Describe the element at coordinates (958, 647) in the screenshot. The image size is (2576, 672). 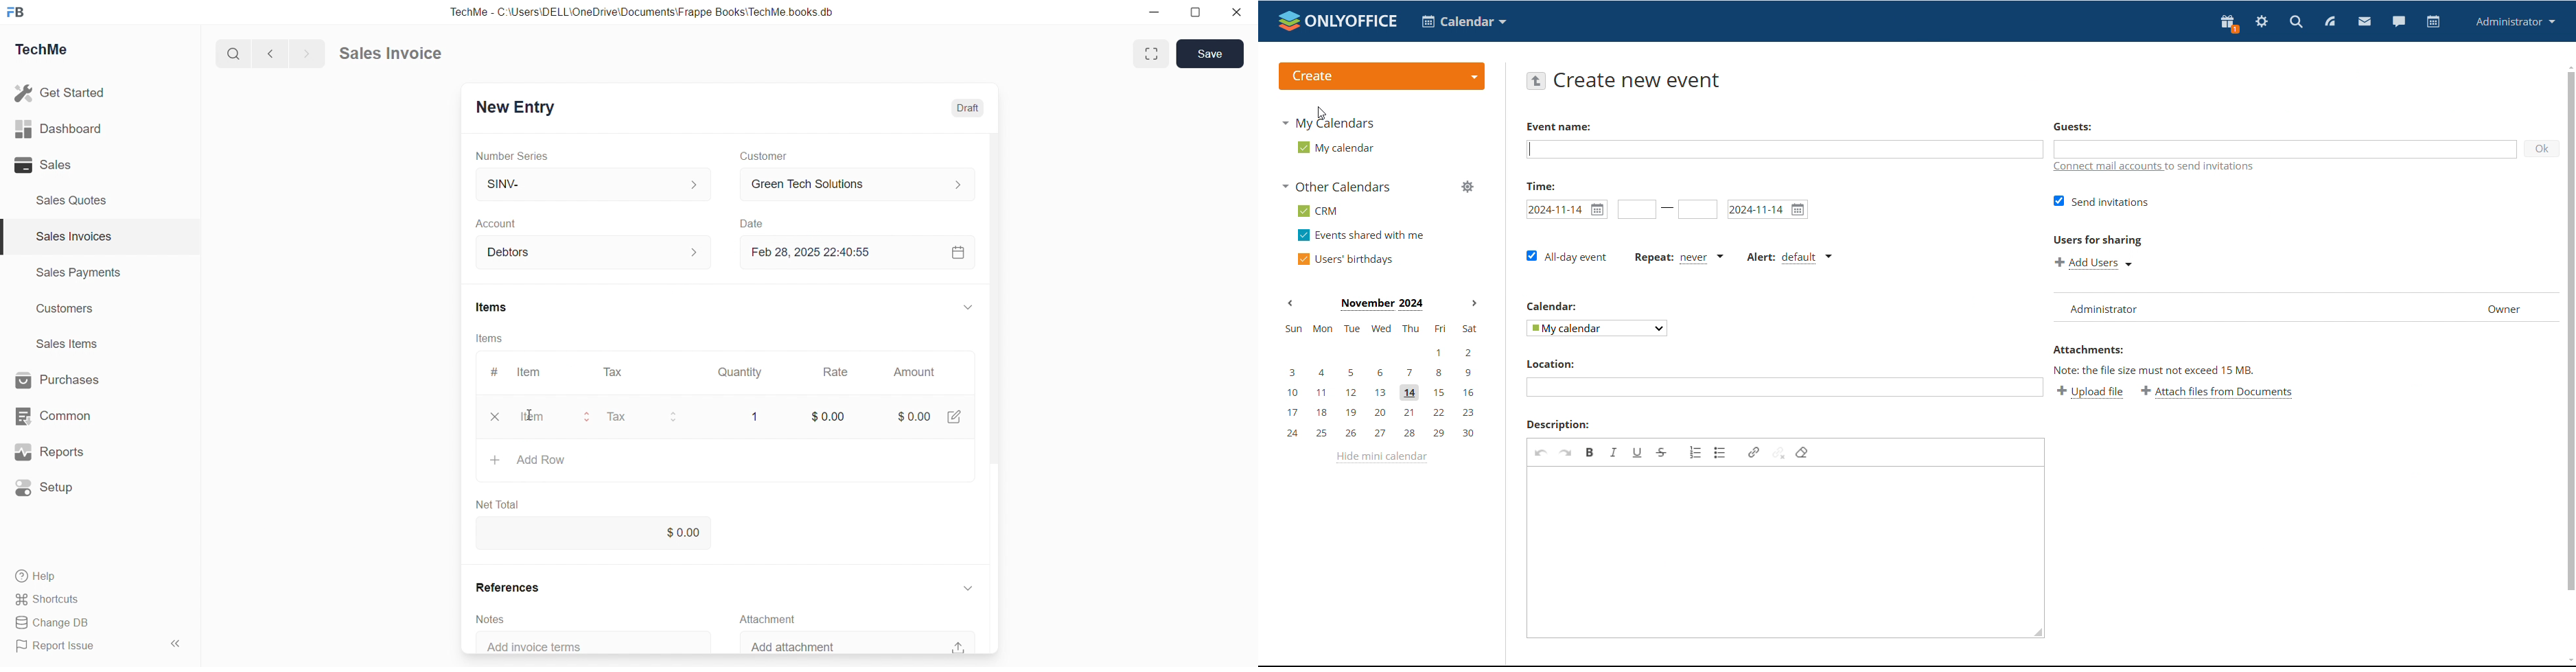
I see `upload` at that location.